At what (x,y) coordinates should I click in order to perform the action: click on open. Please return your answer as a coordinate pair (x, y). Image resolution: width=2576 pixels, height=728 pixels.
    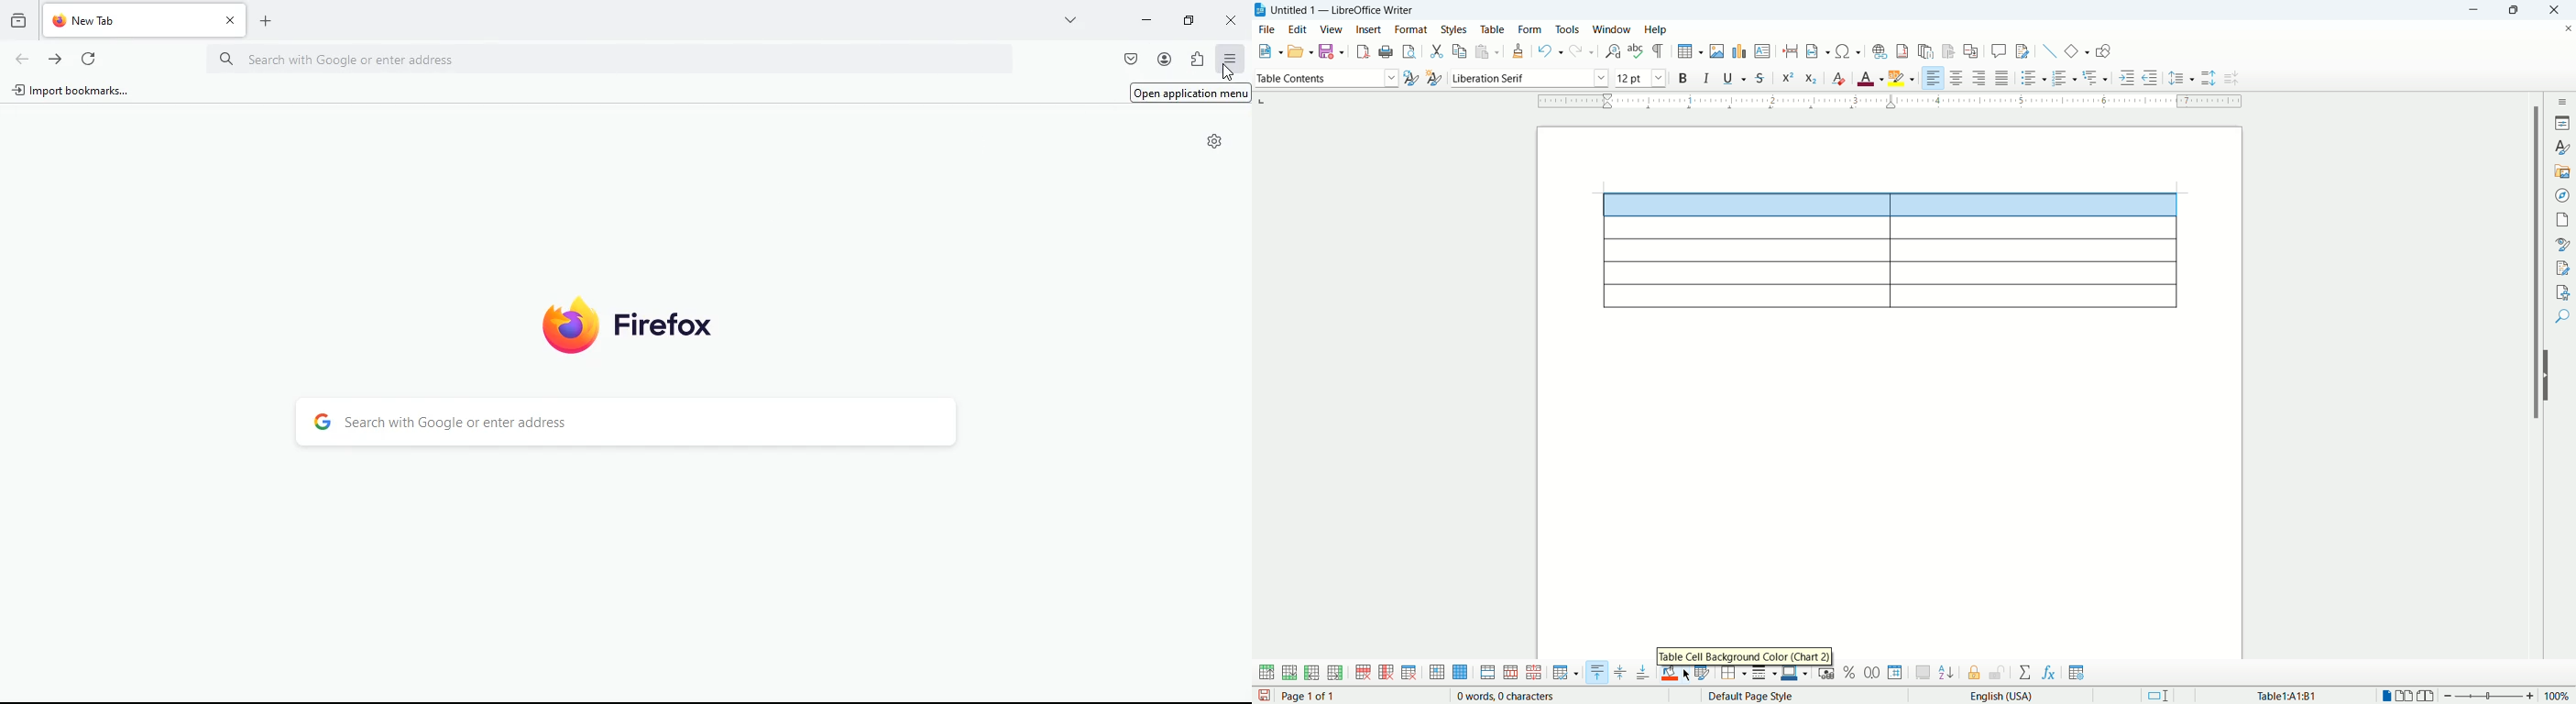
    Looking at the image, I should click on (1300, 50).